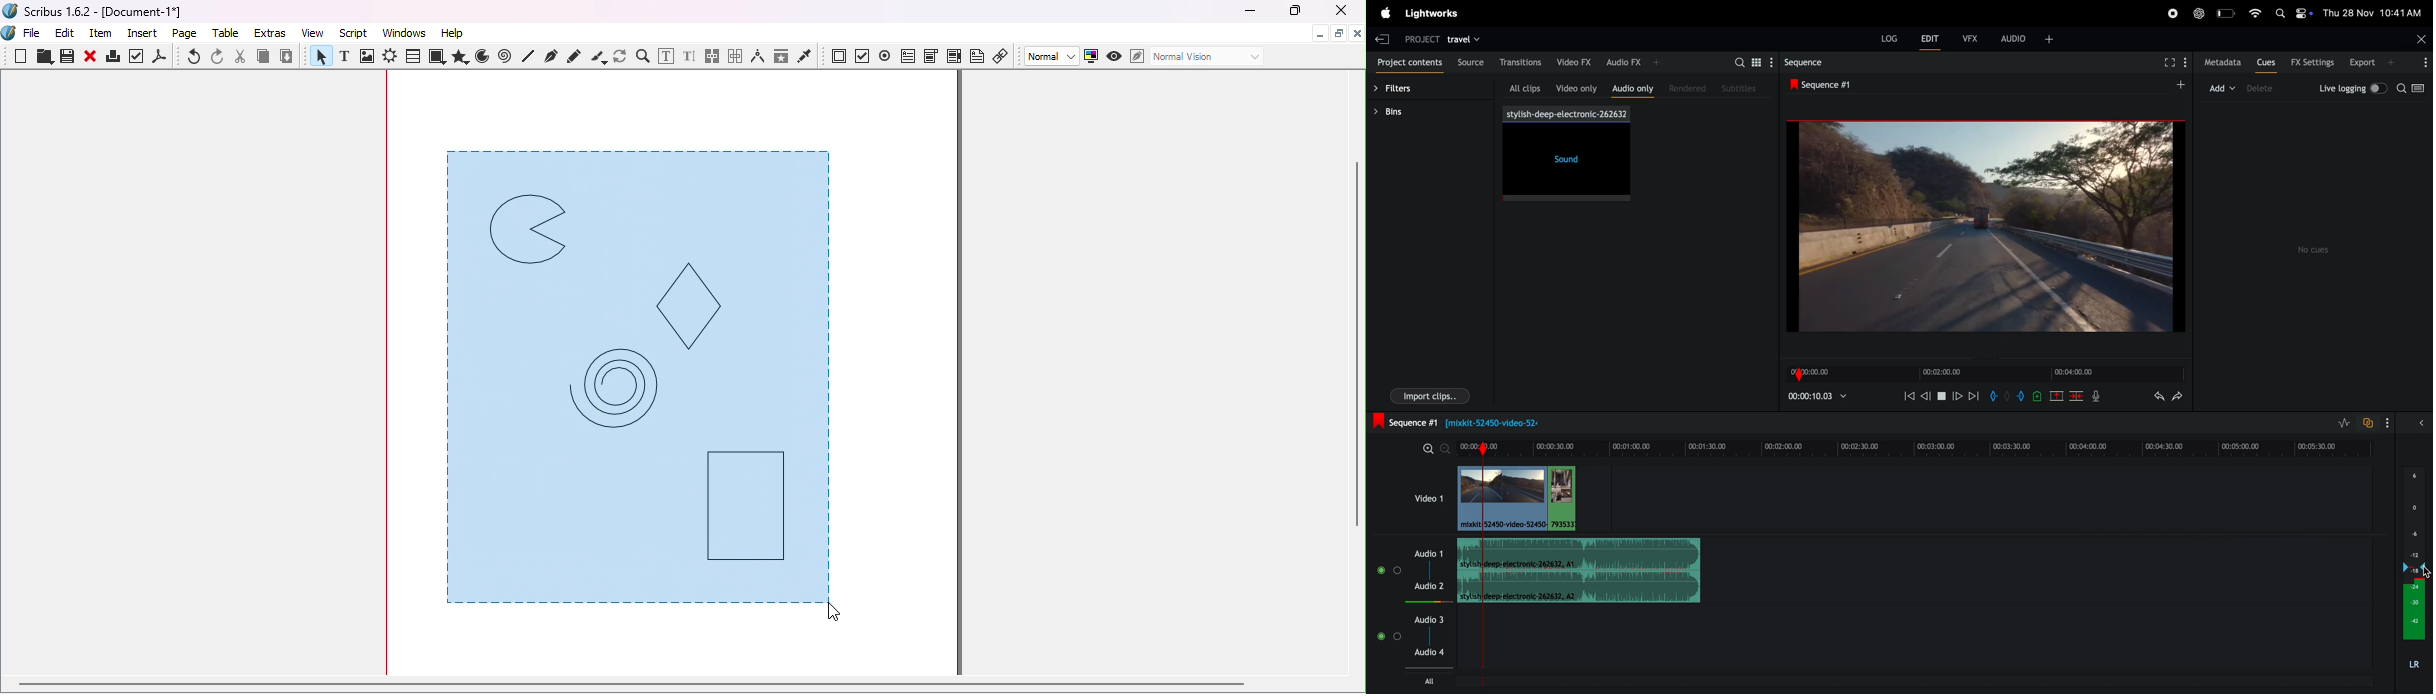  I want to click on Text frame, so click(348, 58).